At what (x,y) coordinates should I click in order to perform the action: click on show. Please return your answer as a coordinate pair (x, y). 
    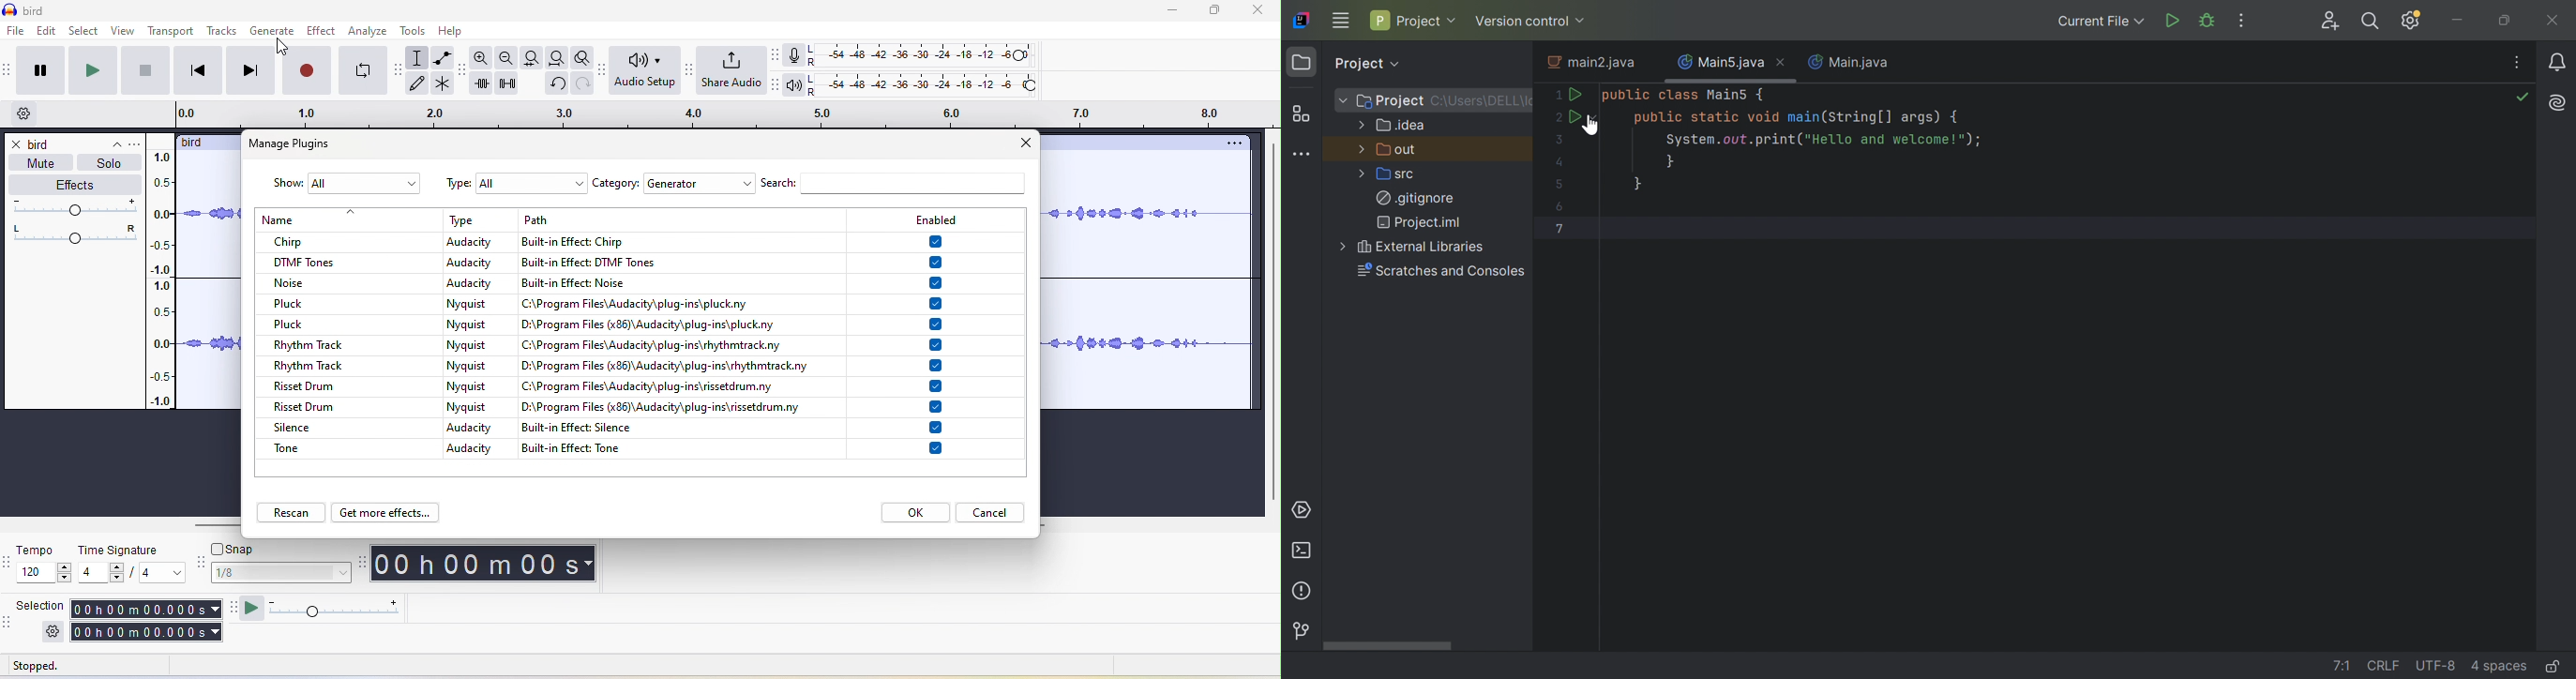
    Looking at the image, I should click on (285, 184).